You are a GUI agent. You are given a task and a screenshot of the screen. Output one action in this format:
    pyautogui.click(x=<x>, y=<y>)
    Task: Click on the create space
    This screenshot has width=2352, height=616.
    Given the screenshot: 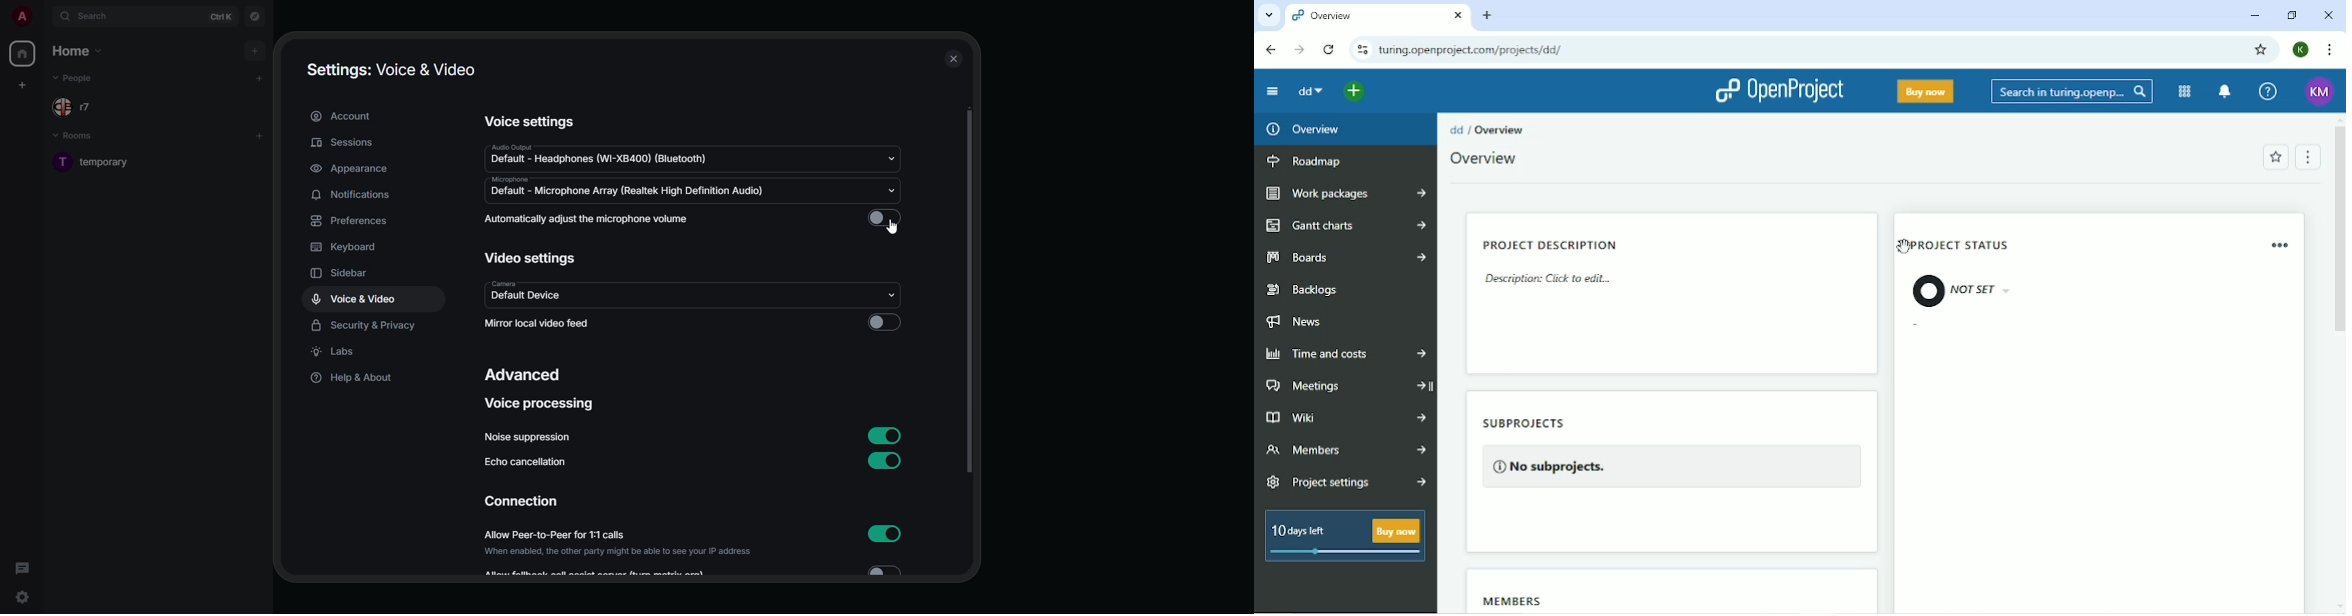 What is the action you would take?
    pyautogui.click(x=24, y=85)
    